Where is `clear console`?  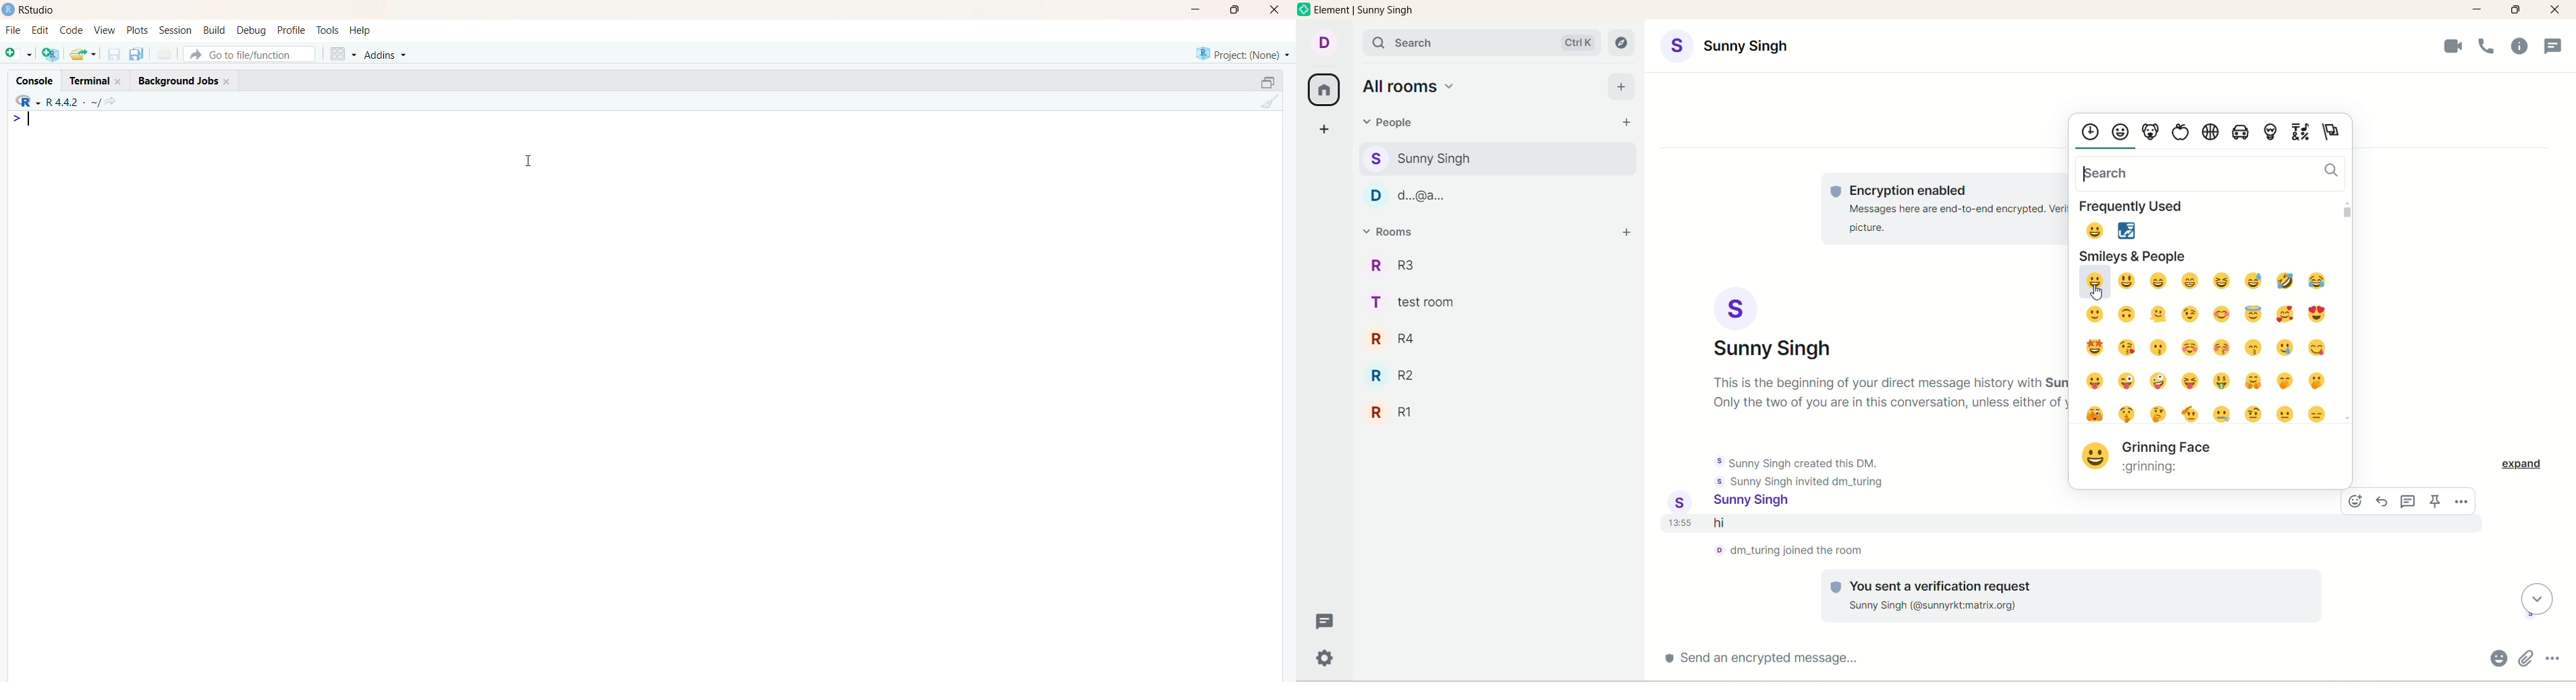
clear console is located at coordinates (1268, 103).